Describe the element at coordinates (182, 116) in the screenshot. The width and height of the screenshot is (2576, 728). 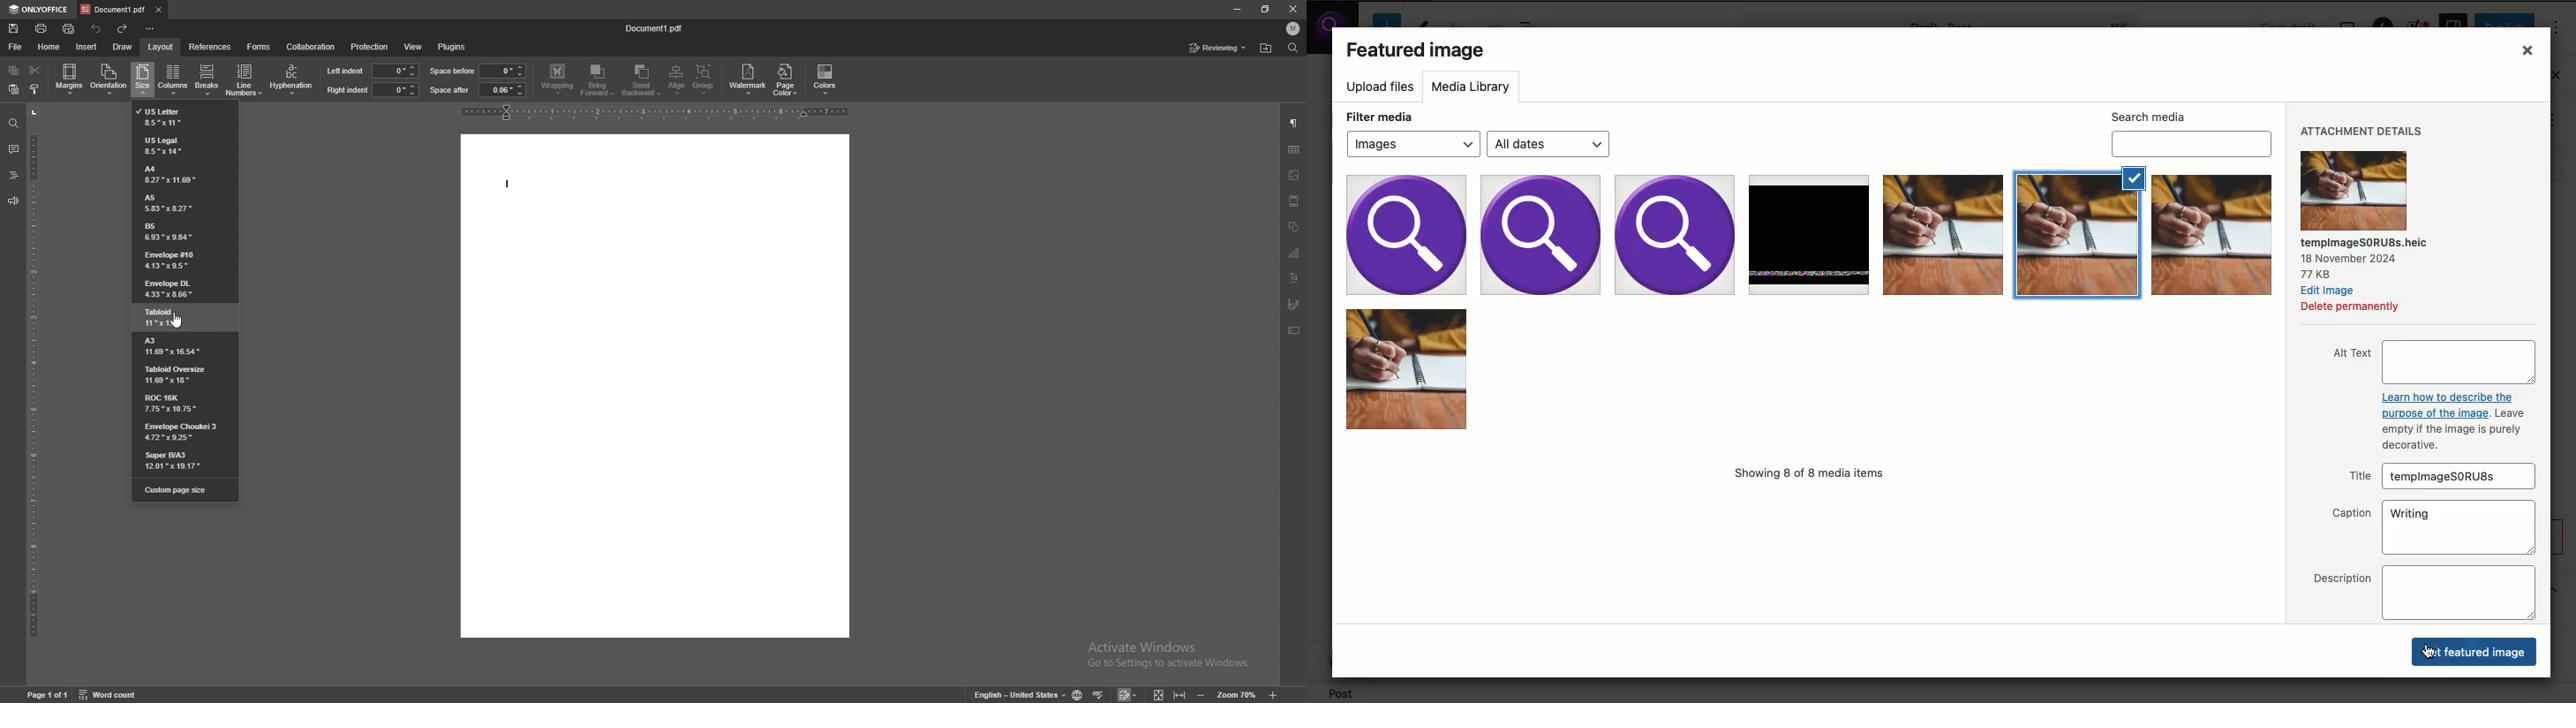
I see `us letter` at that location.